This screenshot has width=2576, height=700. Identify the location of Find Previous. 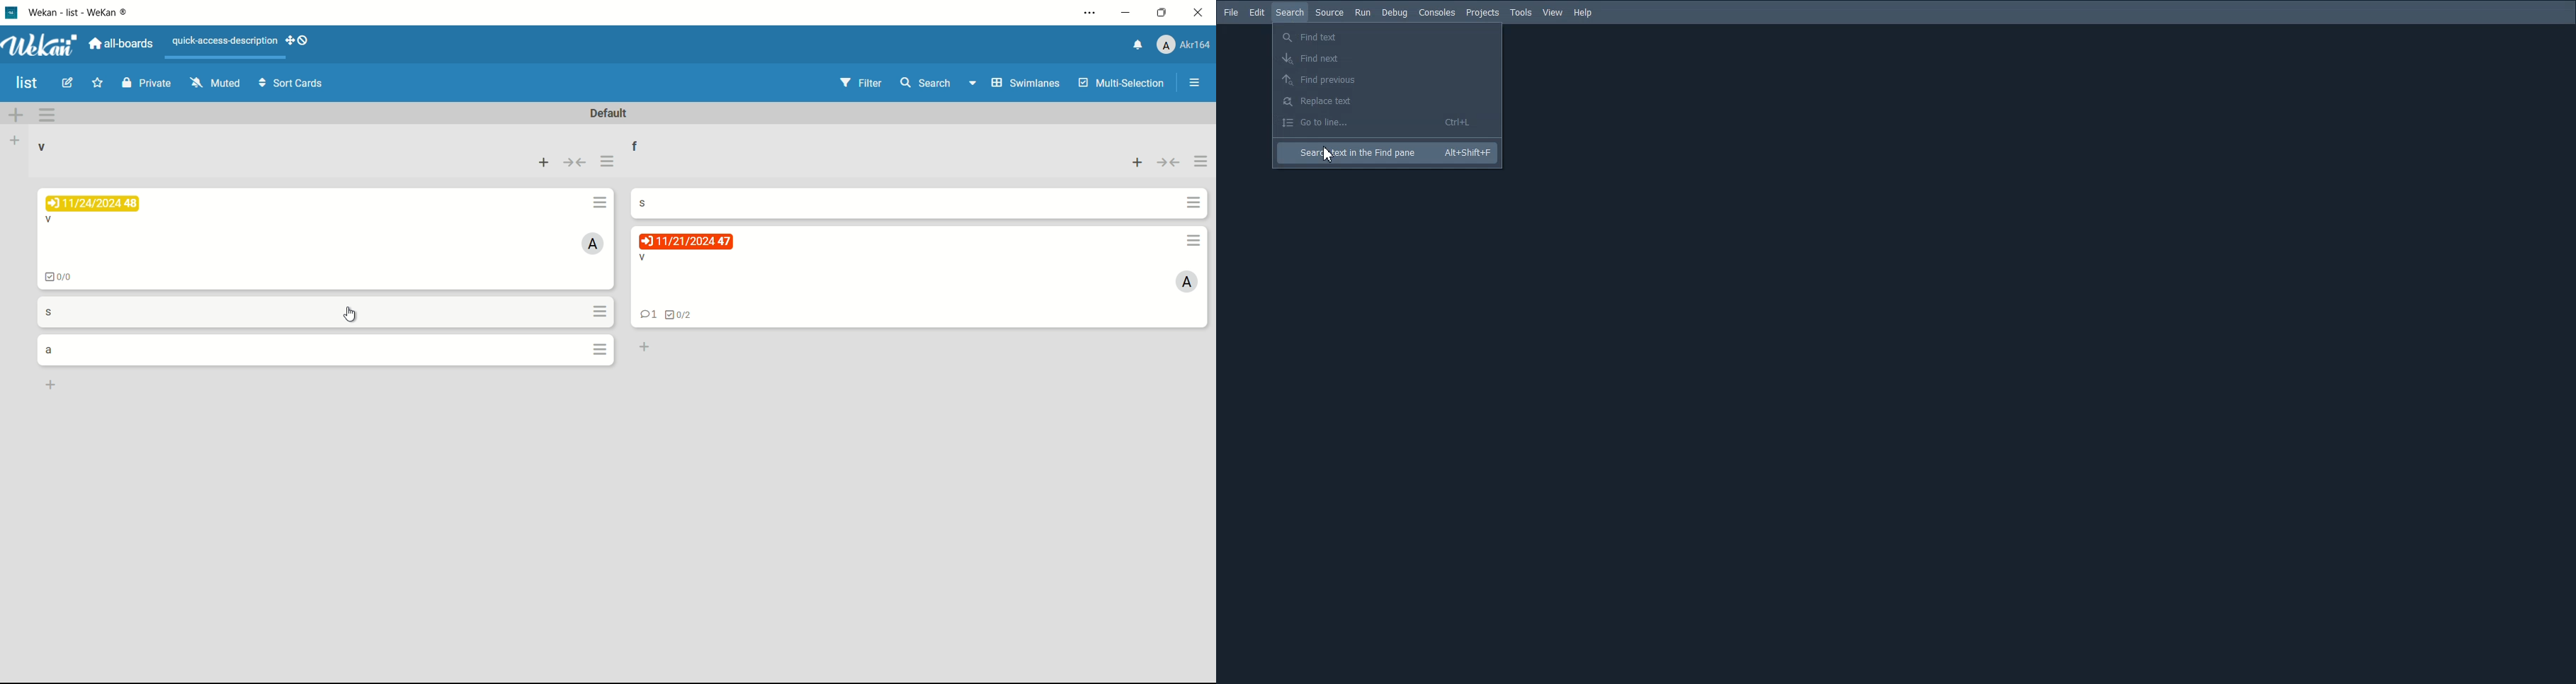
(1380, 79).